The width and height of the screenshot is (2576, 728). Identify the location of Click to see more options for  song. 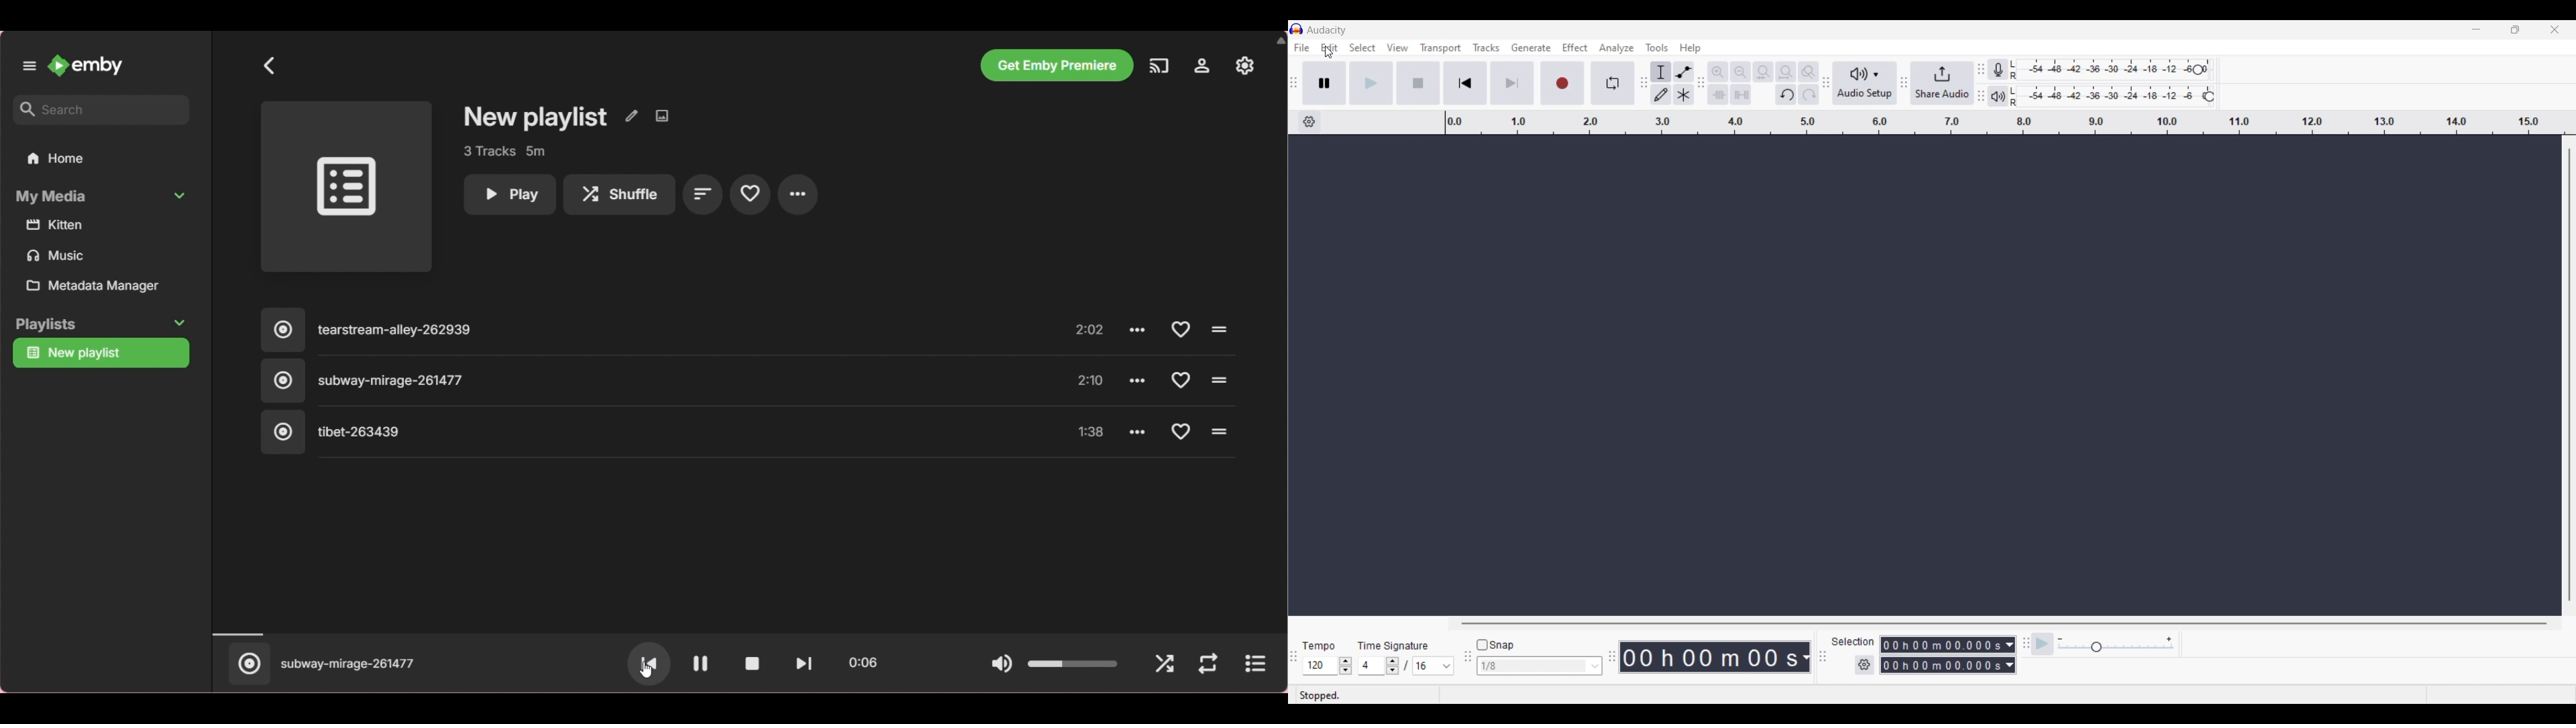
(1138, 430).